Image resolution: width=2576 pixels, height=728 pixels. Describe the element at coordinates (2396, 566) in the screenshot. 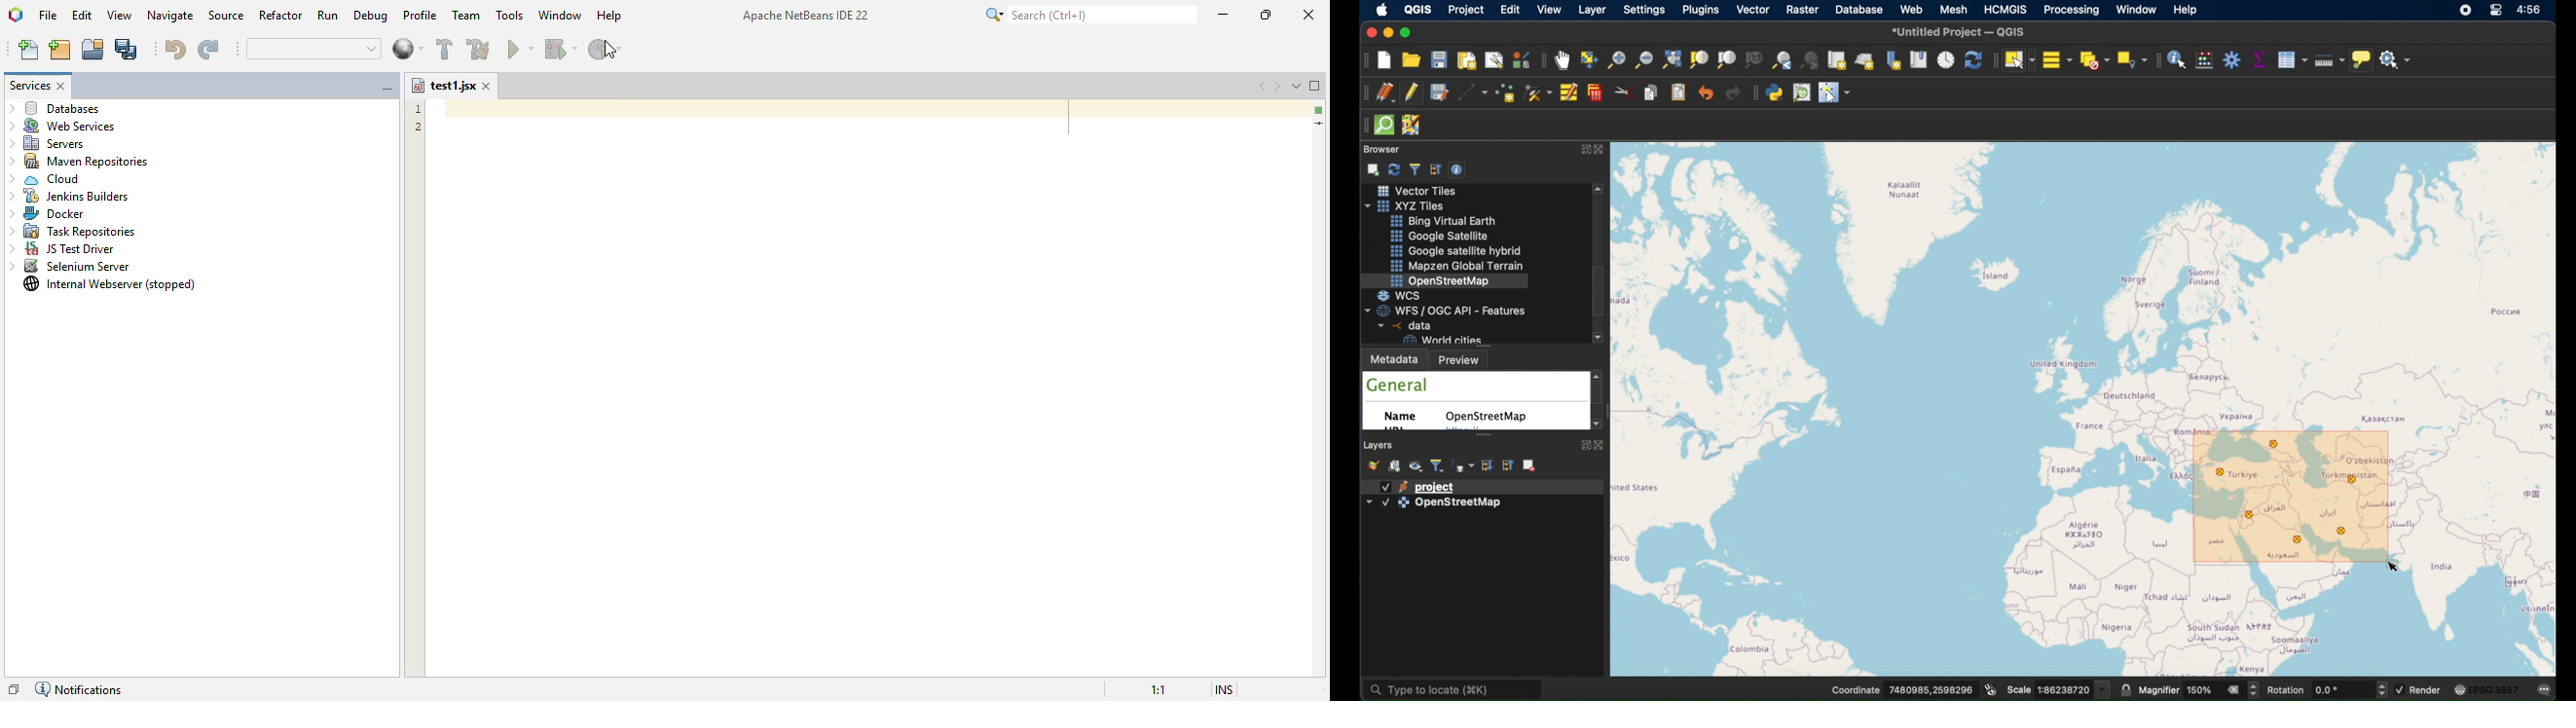

I see `cursor` at that location.